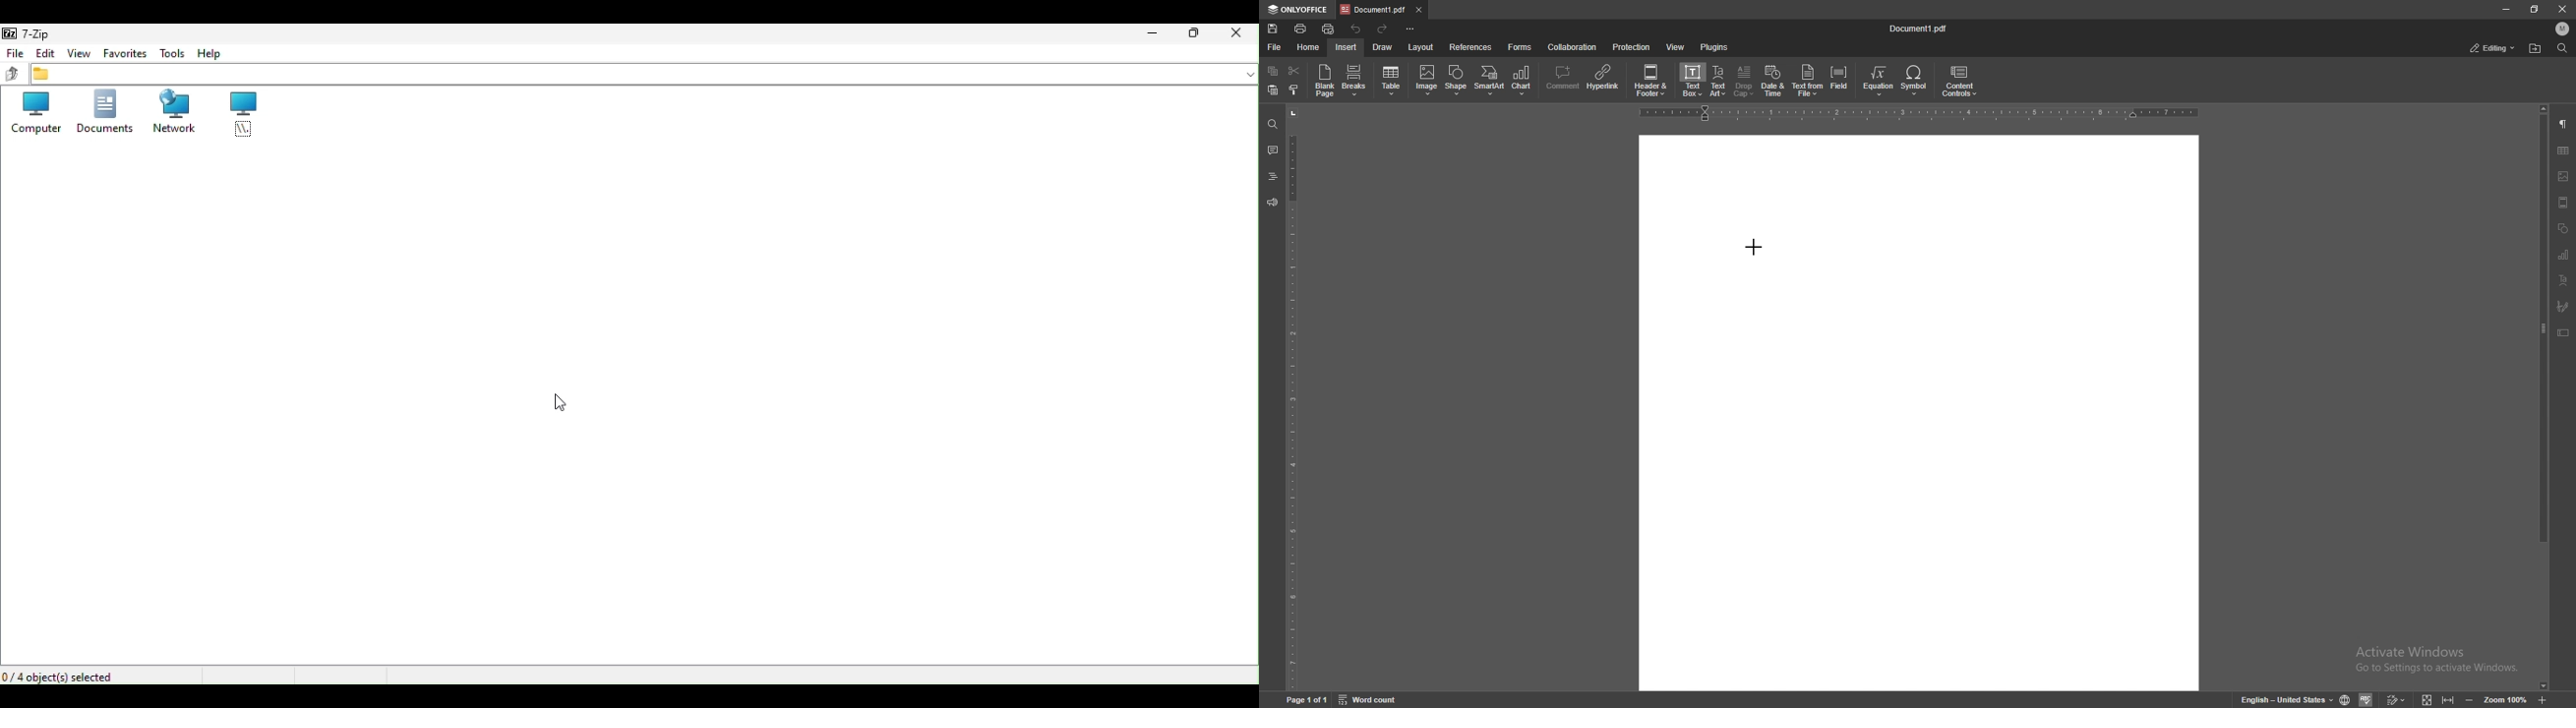 The width and height of the screenshot is (2576, 728). I want to click on Four objects selected, so click(67, 675).